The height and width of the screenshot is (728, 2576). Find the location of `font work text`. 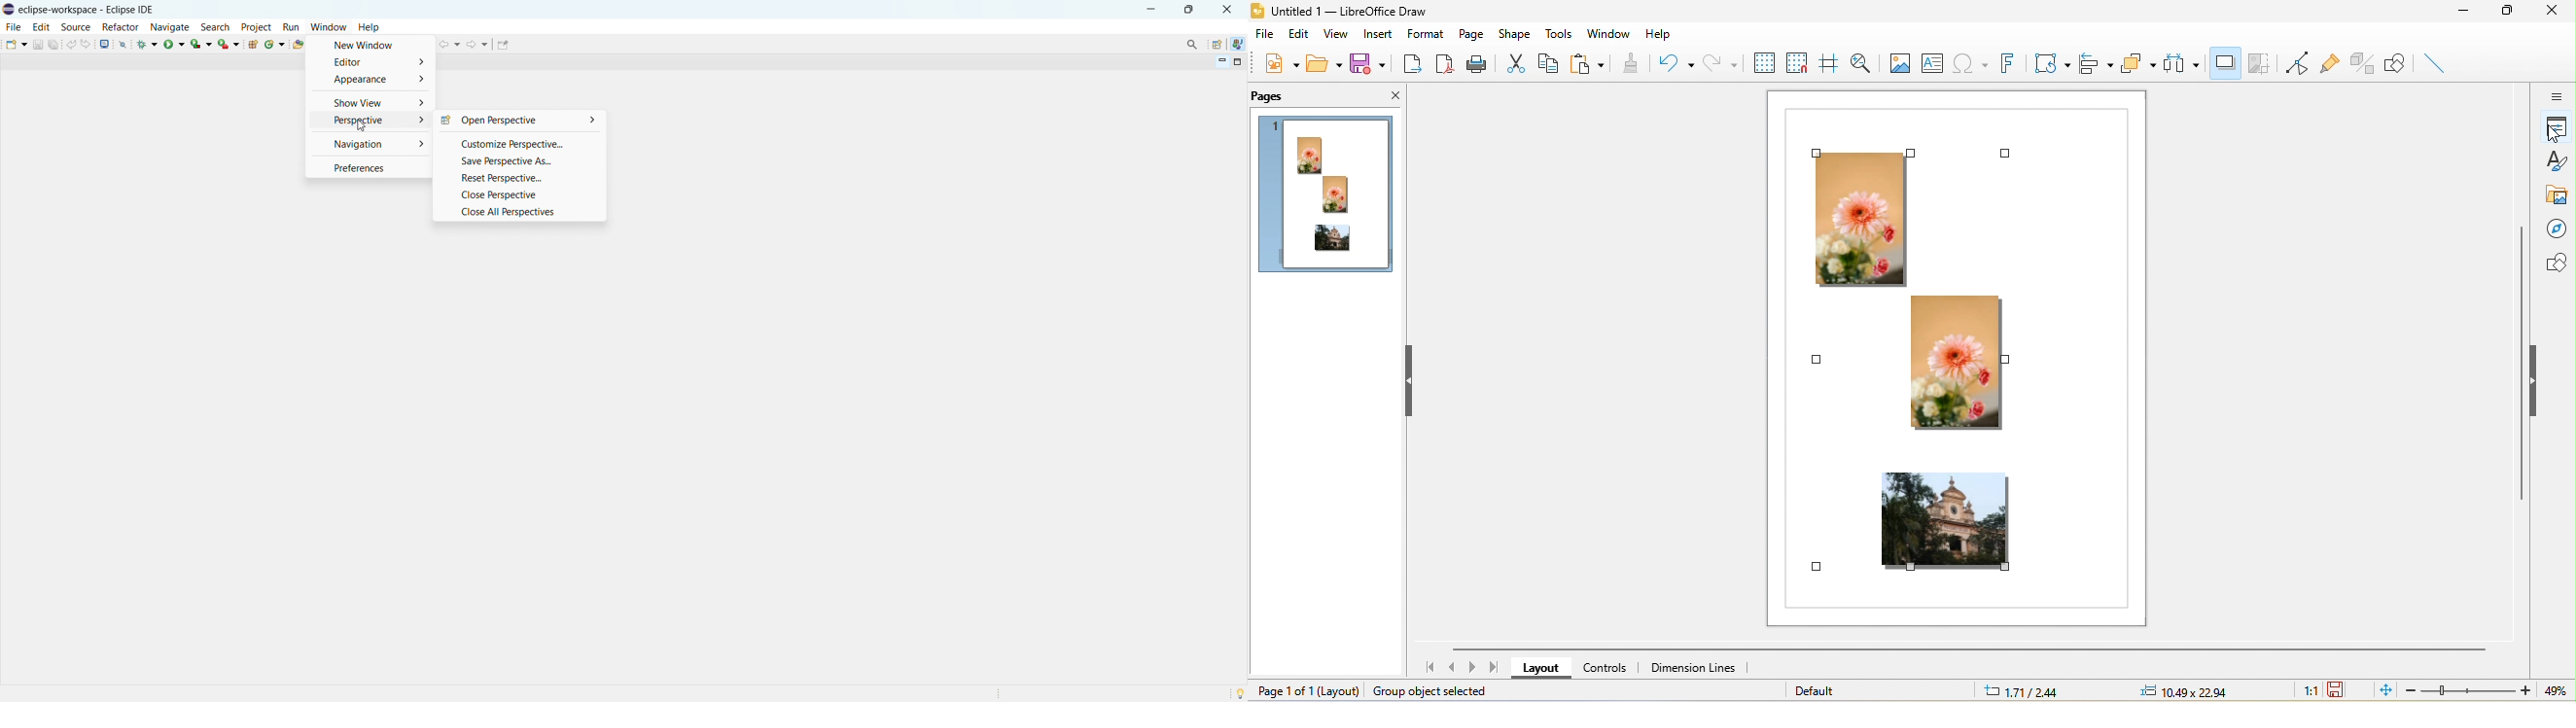

font work text is located at coordinates (2005, 63).